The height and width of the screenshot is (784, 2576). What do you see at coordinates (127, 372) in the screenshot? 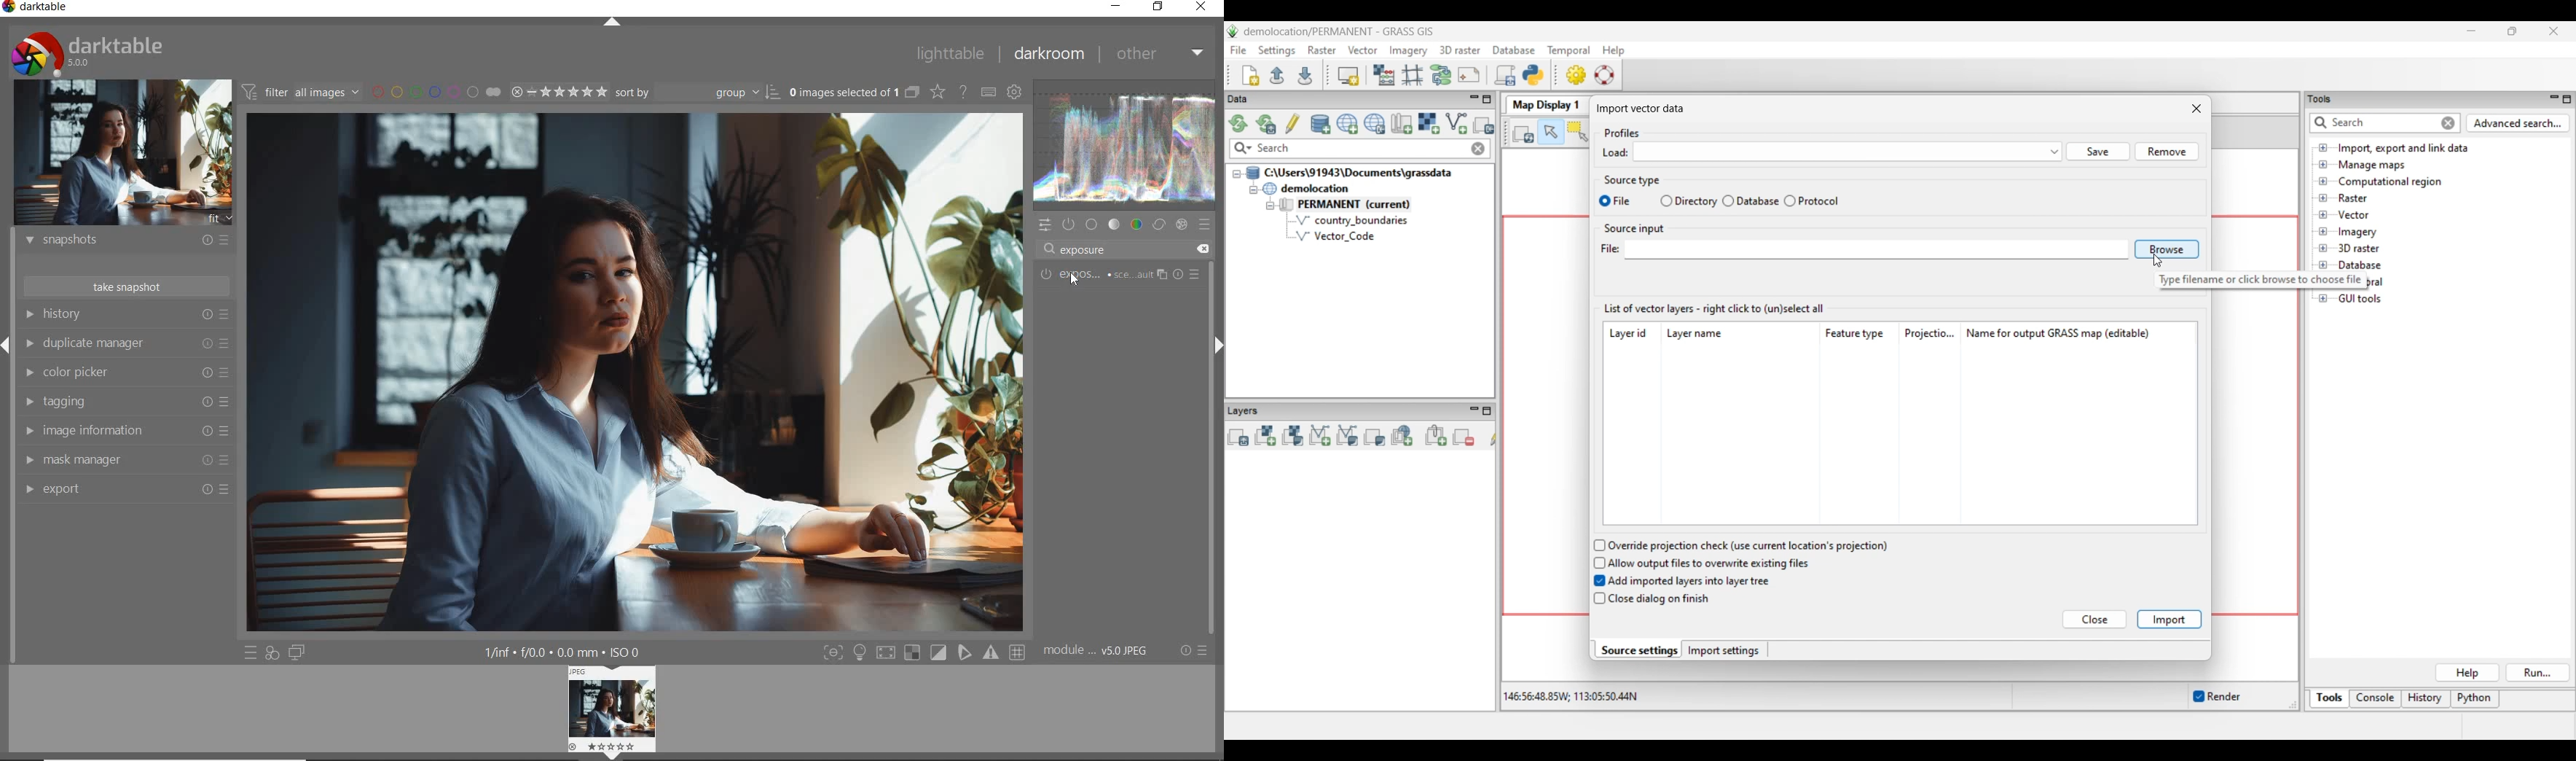
I see `color picker` at bounding box center [127, 372].